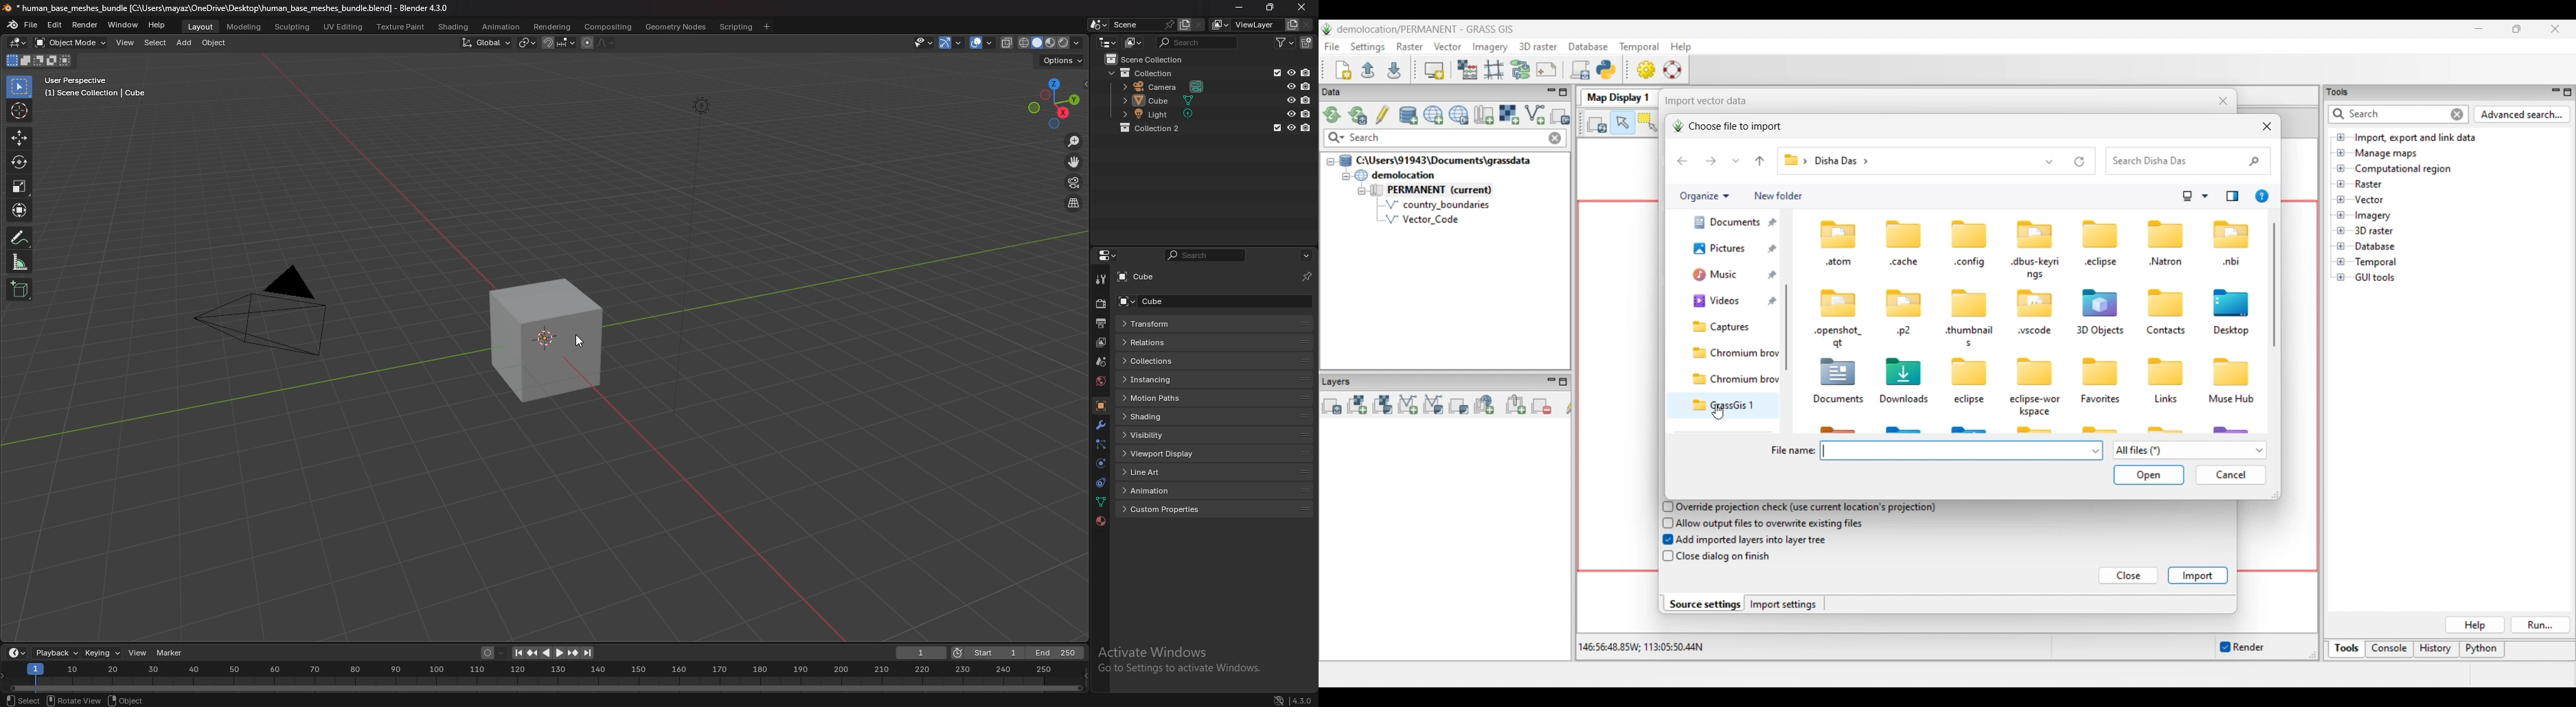  Describe the element at coordinates (21, 87) in the screenshot. I see `select` at that location.